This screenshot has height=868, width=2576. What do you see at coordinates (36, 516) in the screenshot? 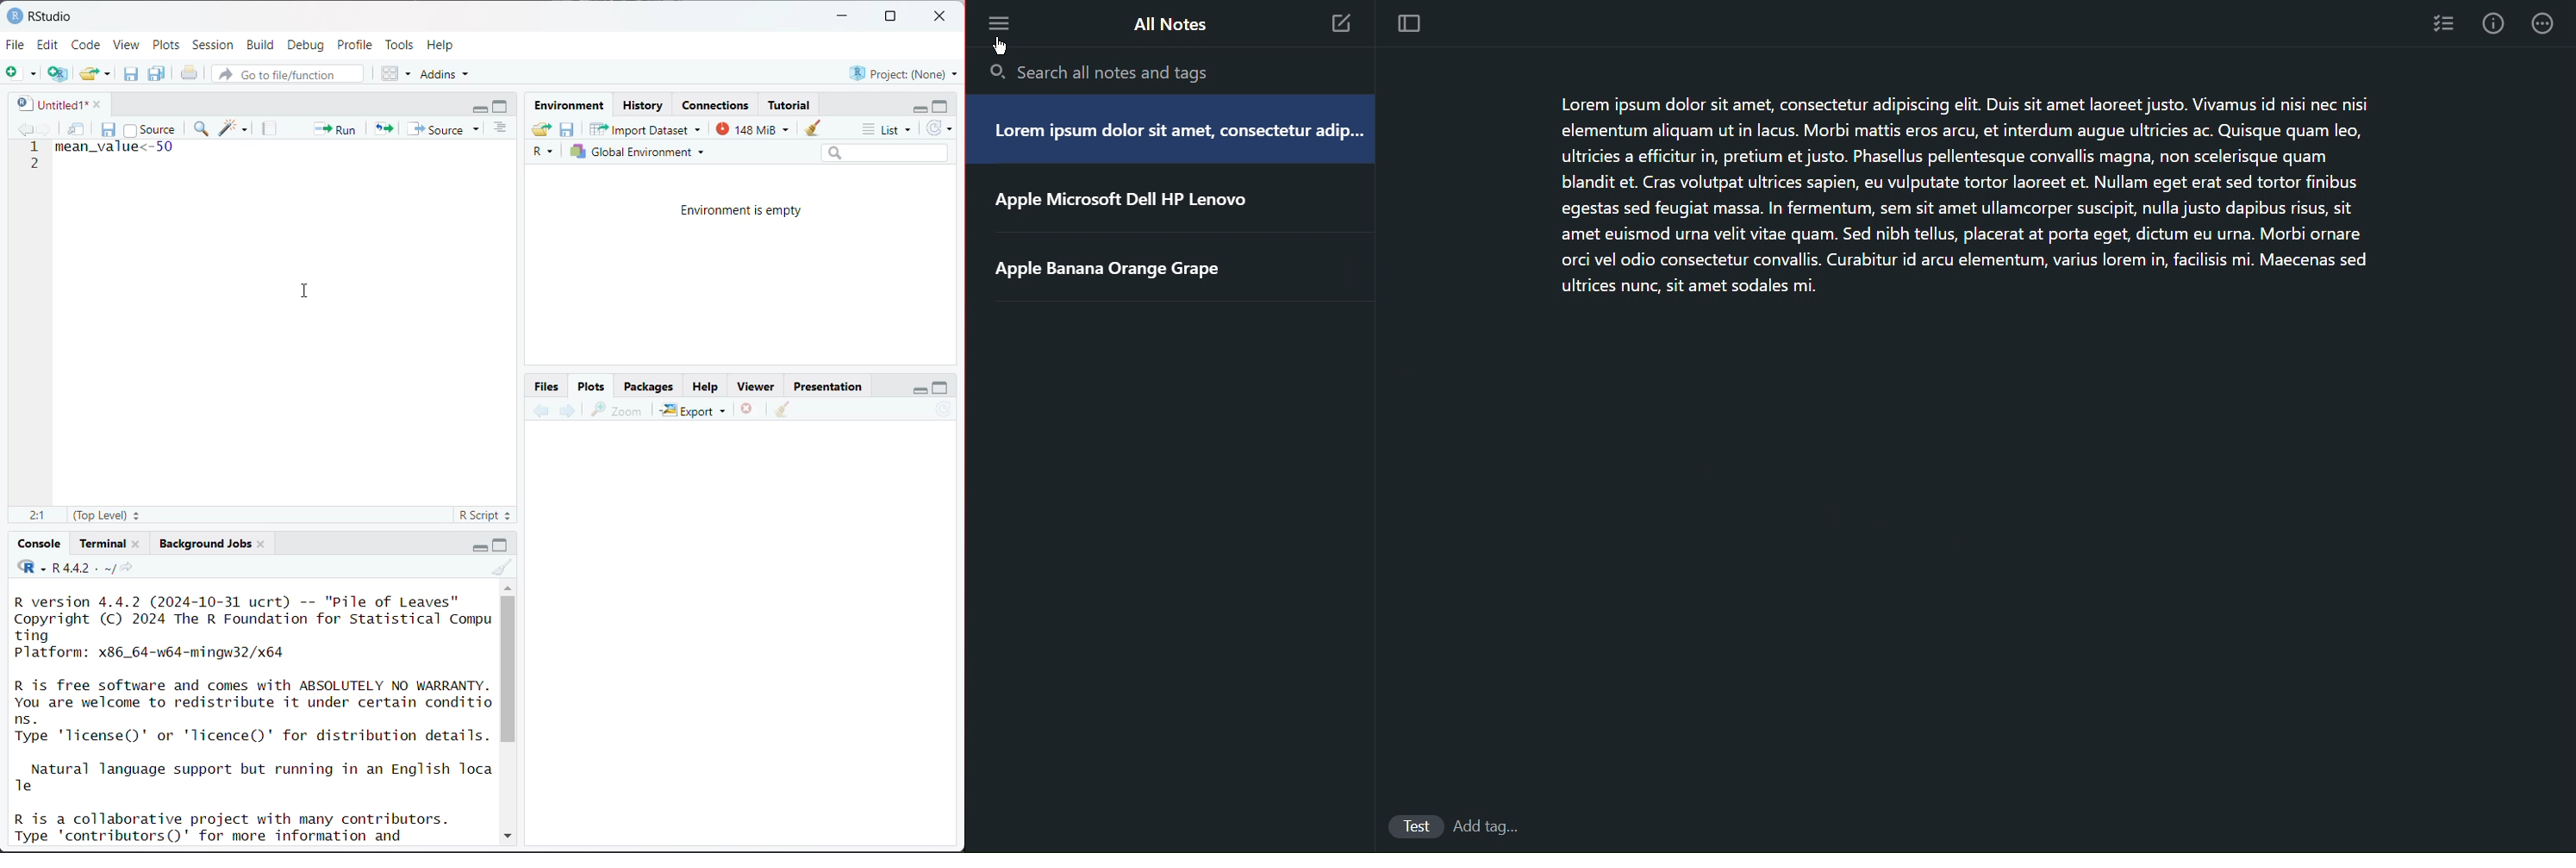
I see `1:1` at bounding box center [36, 516].